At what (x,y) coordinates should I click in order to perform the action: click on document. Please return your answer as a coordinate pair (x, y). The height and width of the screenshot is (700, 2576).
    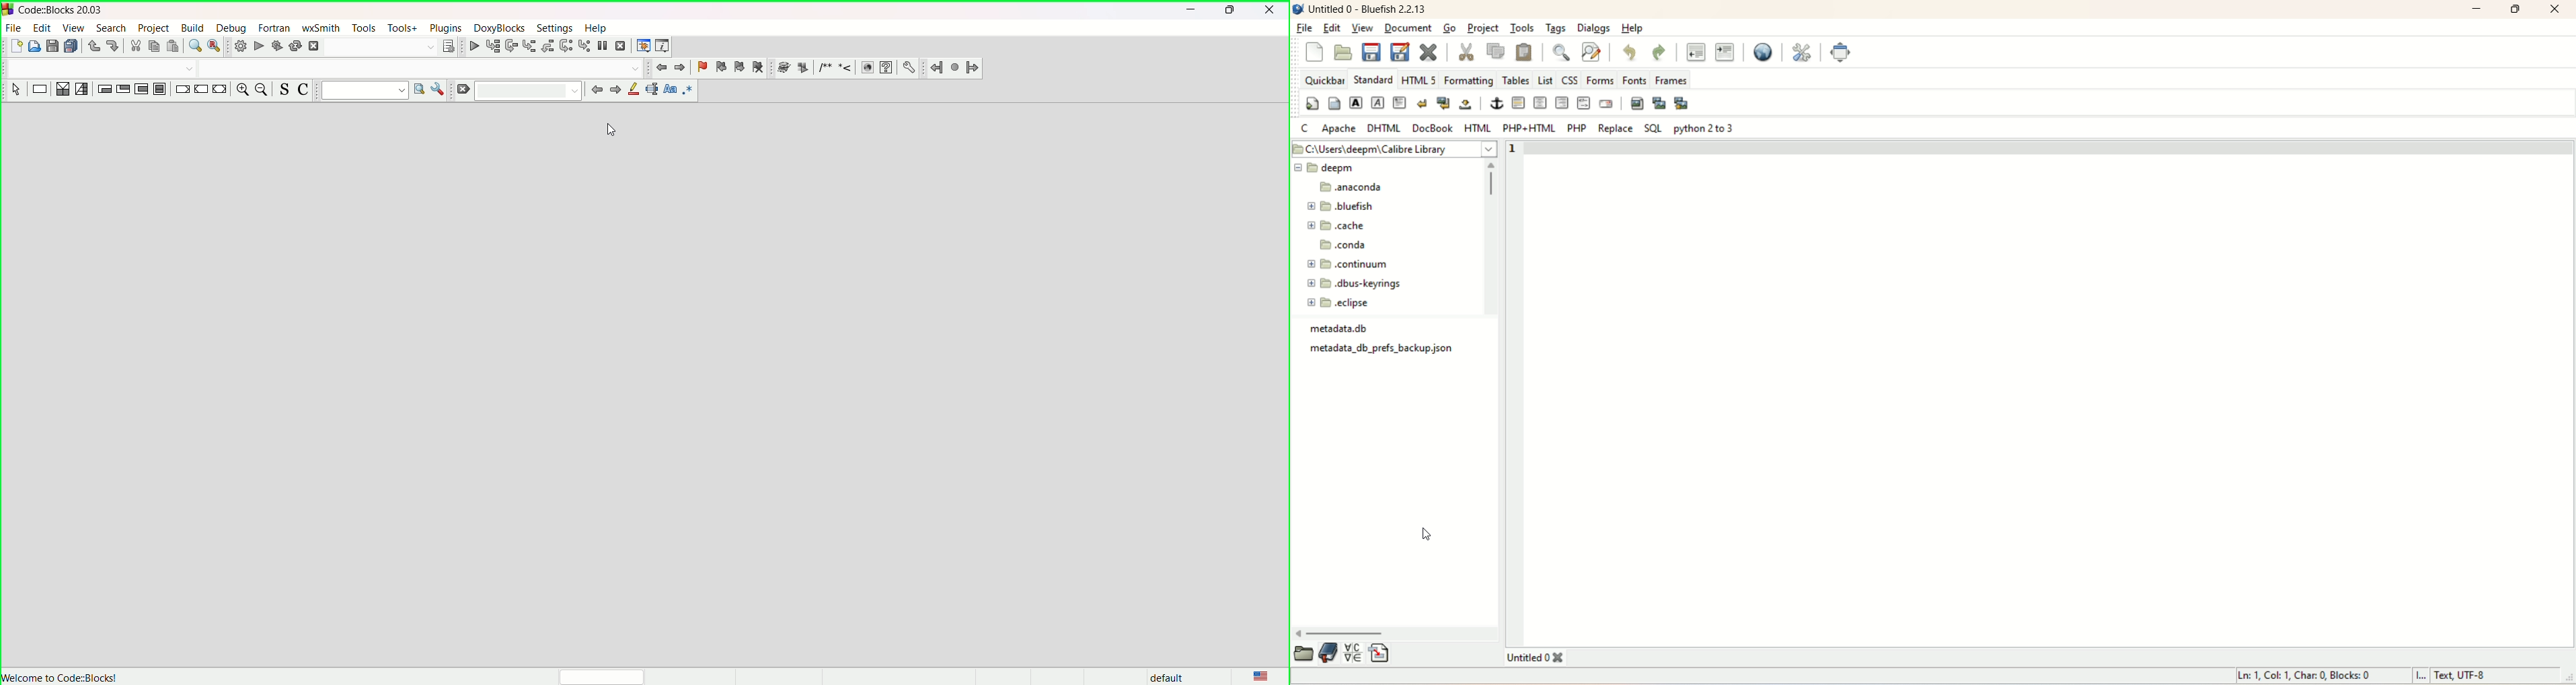
    Looking at the image, I should click on (1407, 29).